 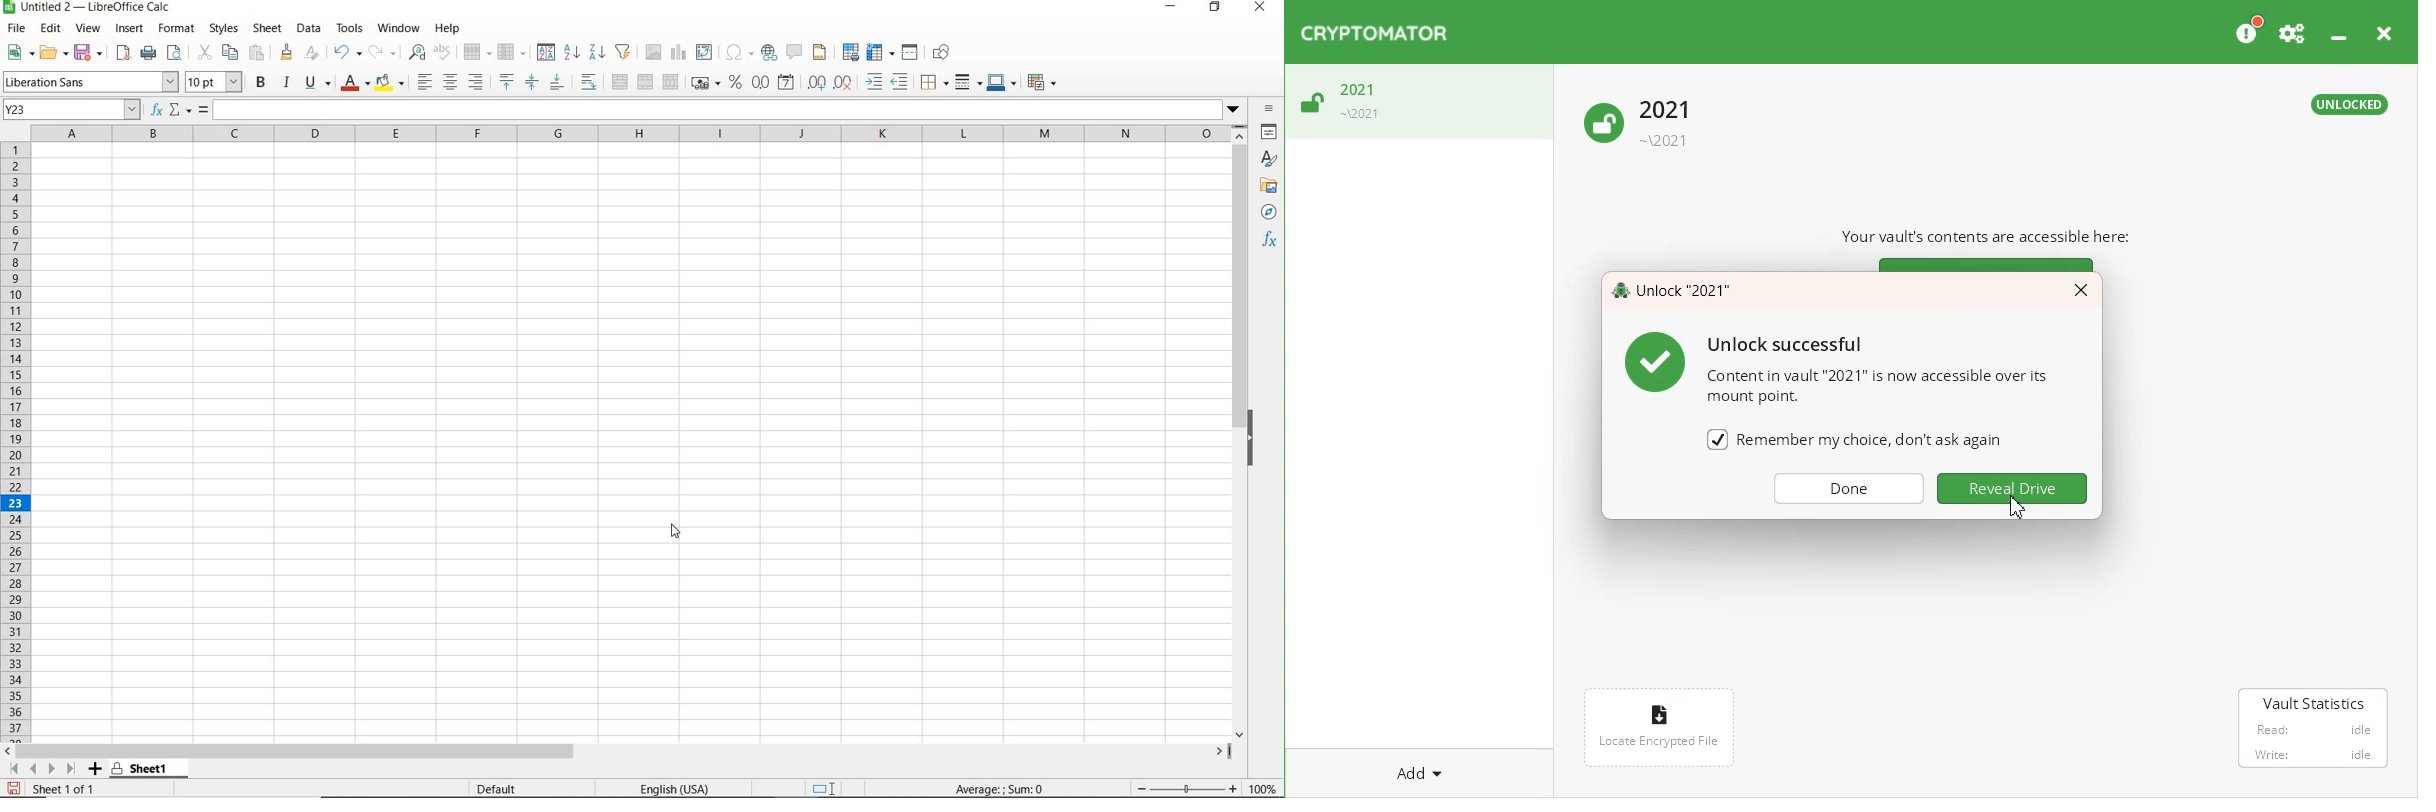 What do you see at coordinates (475, 83) in the screenshot?
I see `ALIGN RIGHT` at bounding box center [475, 83].